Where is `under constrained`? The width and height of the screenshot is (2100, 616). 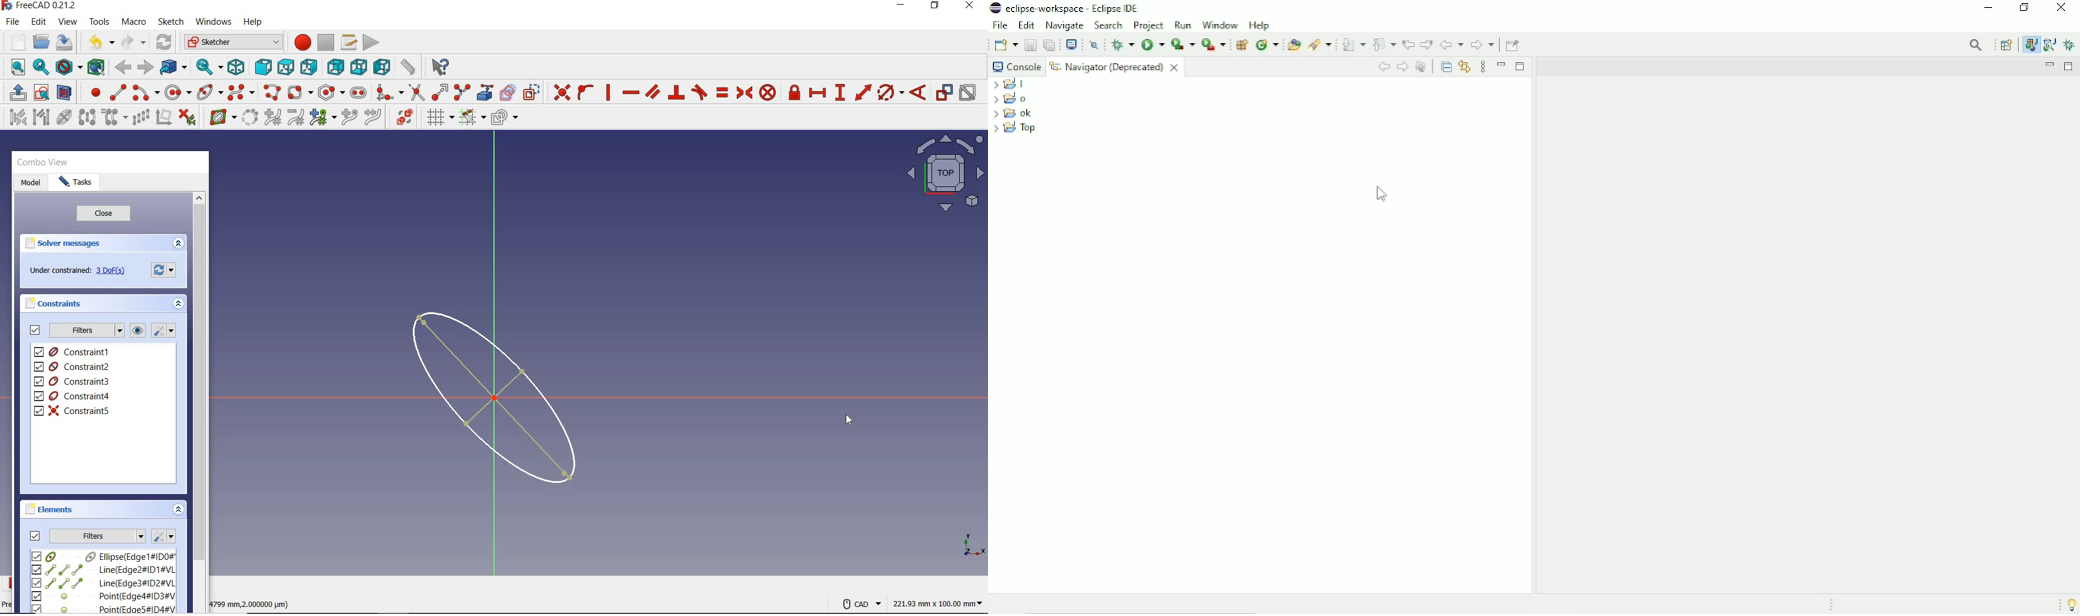 under constrained is located at coordinates (81, 271).